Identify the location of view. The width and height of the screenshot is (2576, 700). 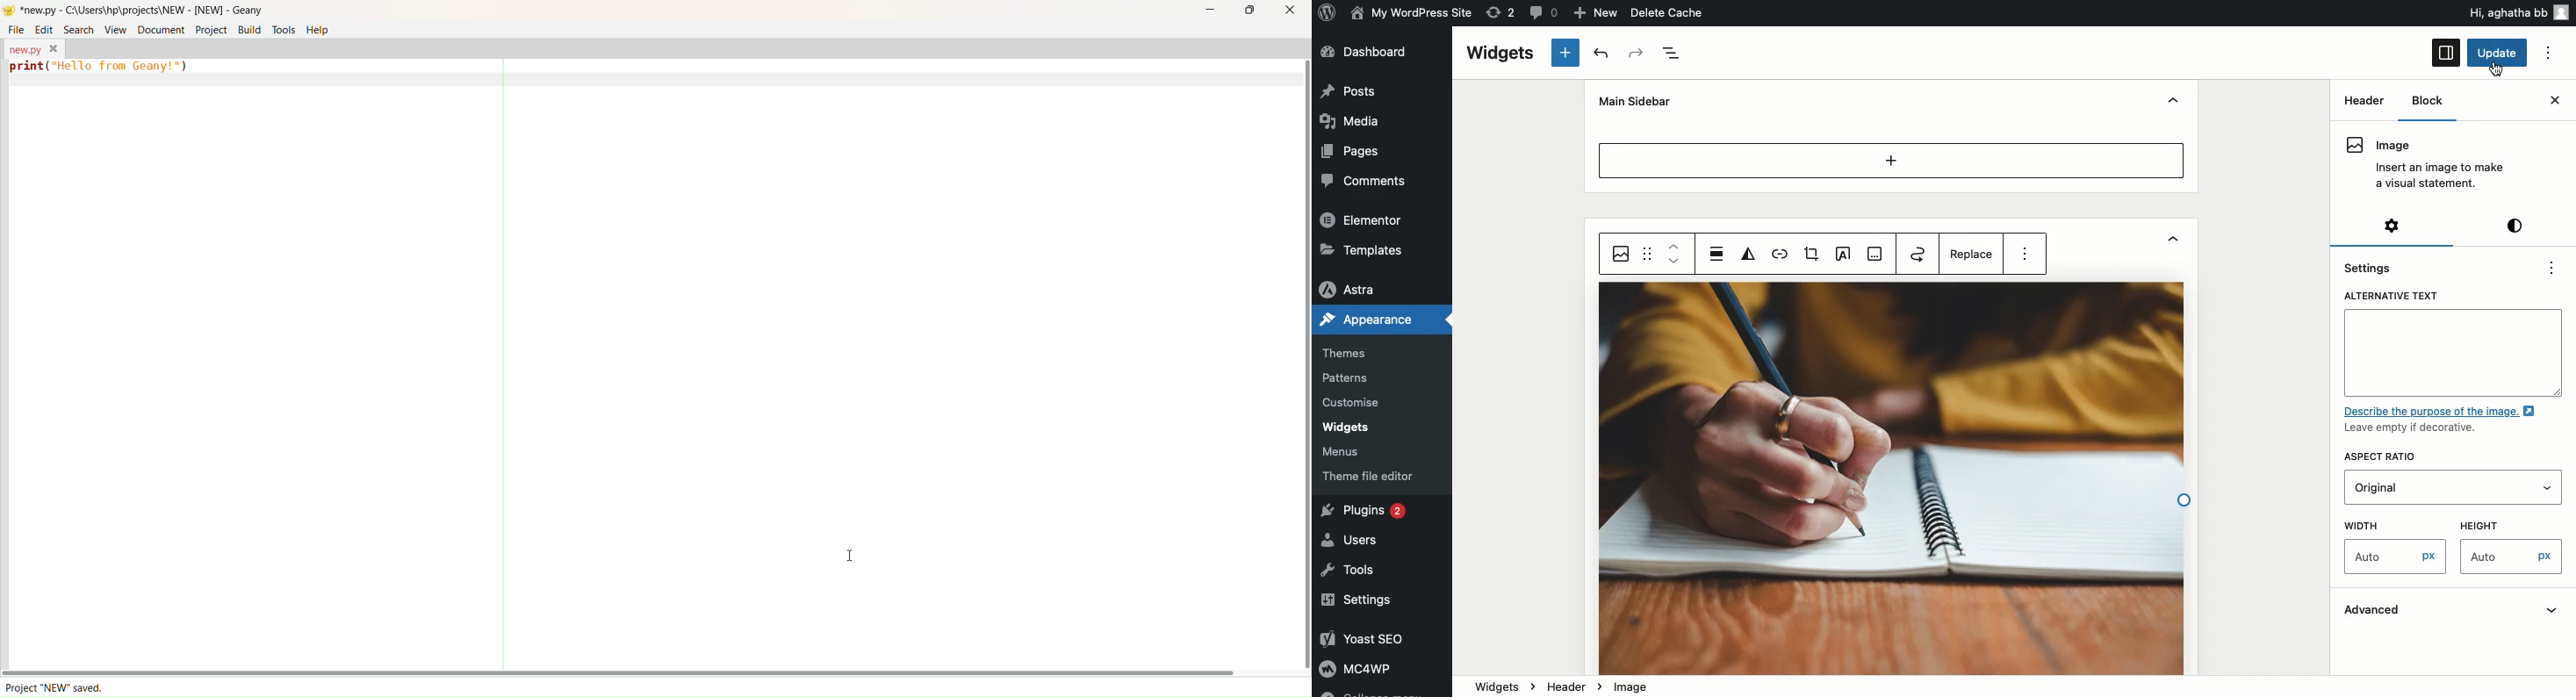
(116, 28).